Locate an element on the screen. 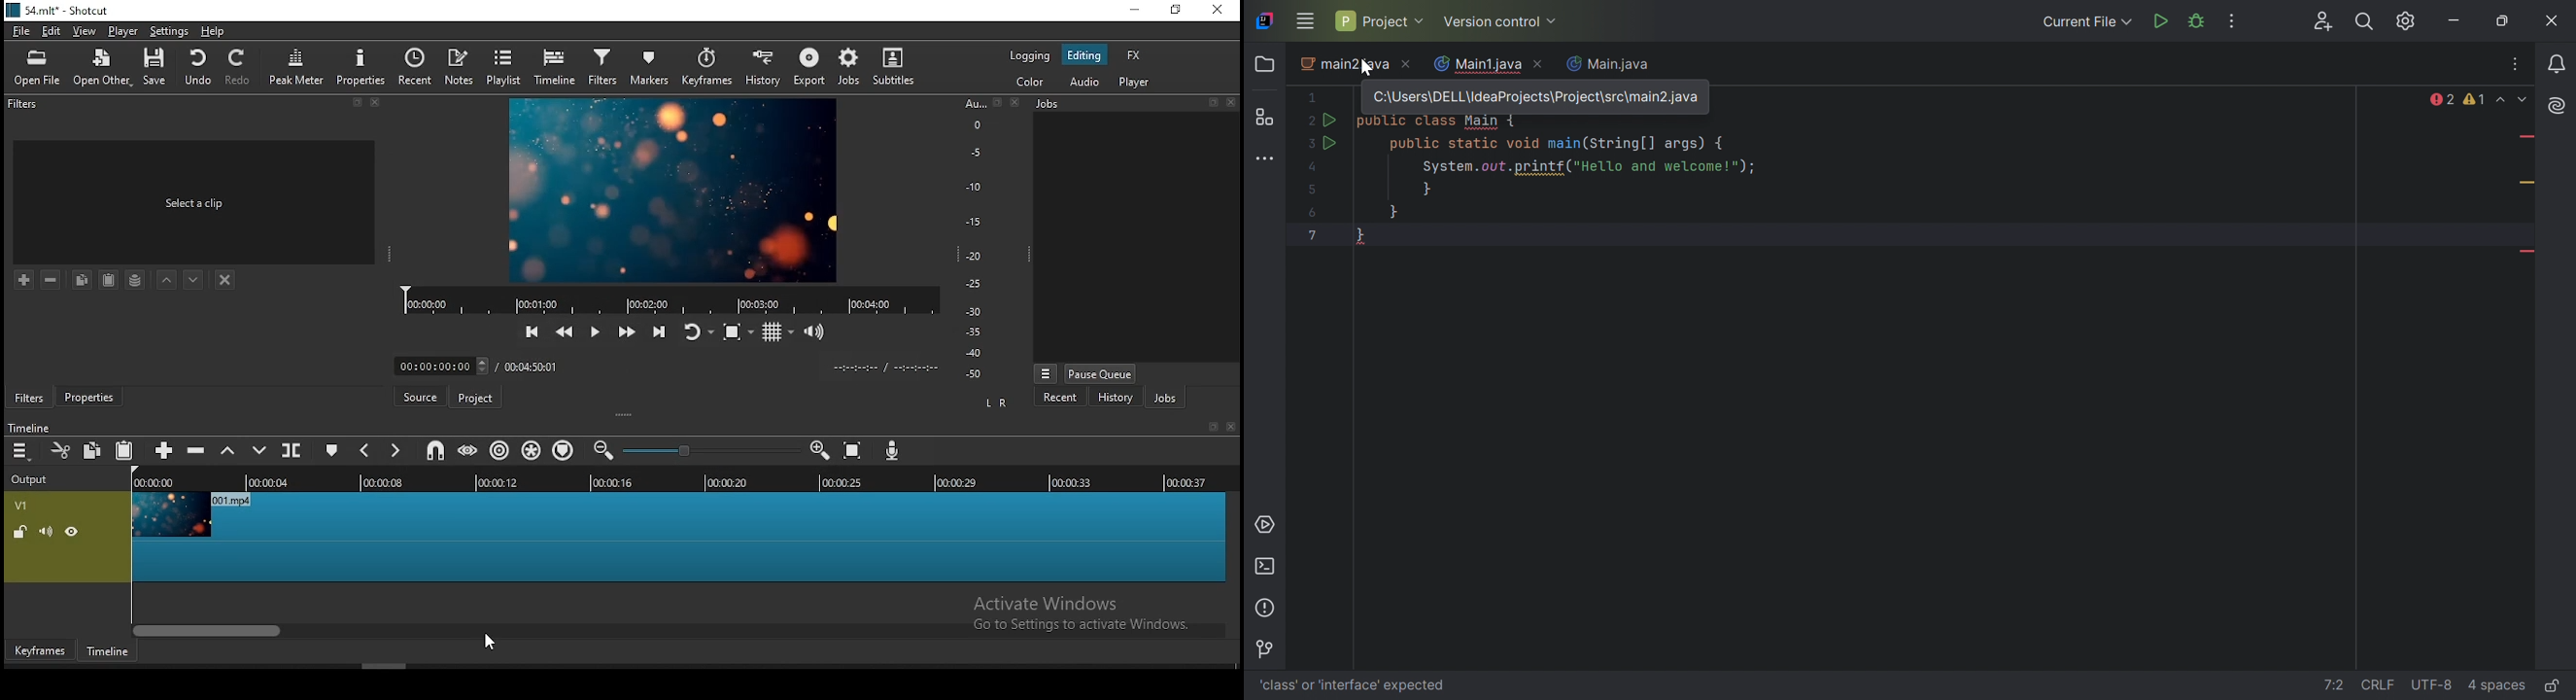  copy is located at coordinates (92, 449).